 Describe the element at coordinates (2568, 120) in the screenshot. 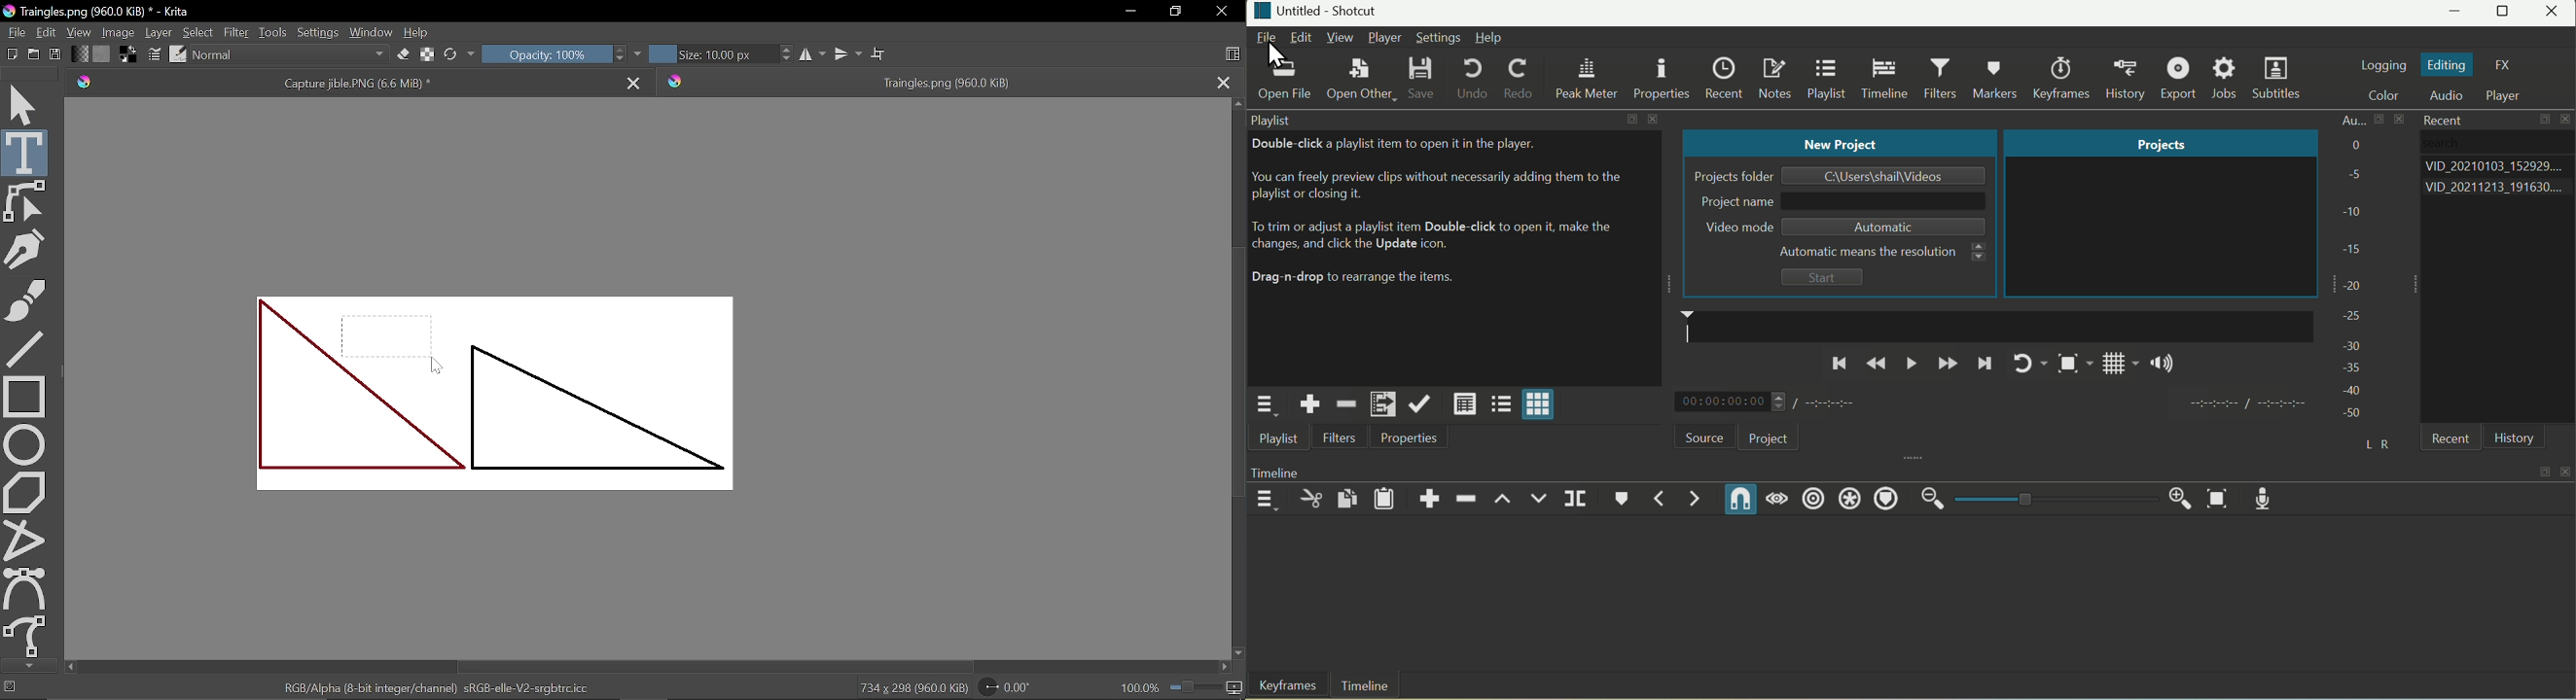

I see `close` at that location.